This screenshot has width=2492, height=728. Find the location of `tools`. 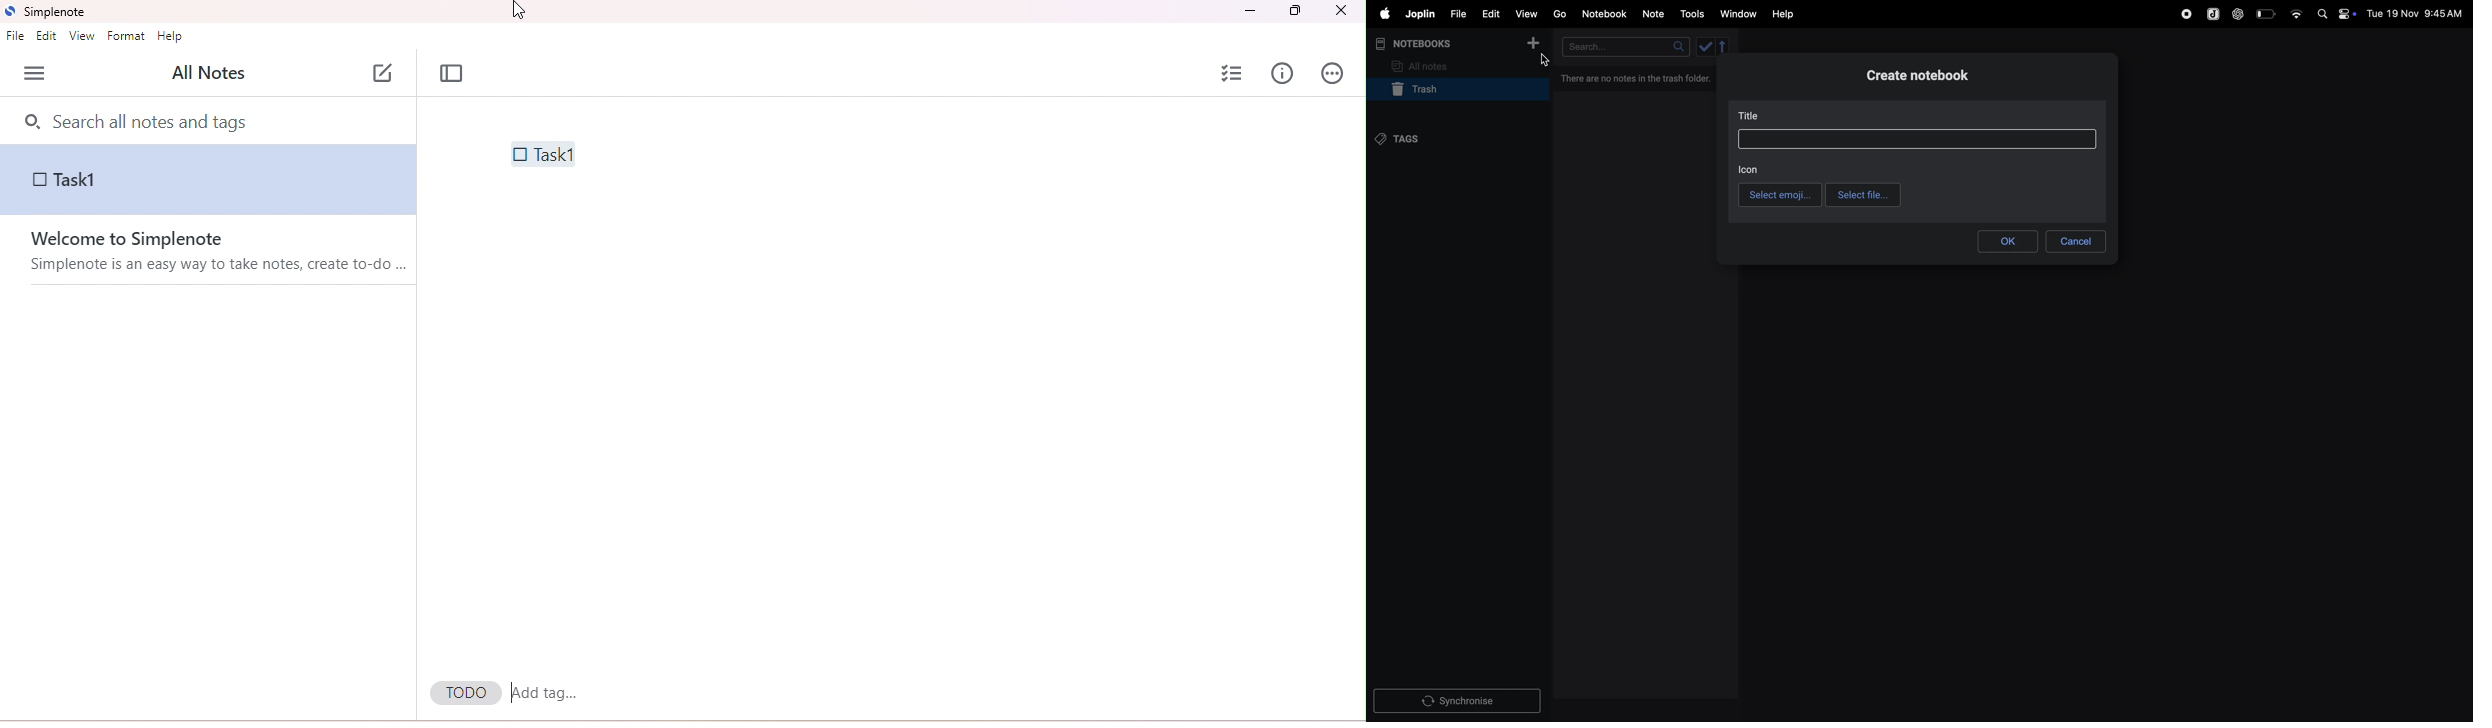

tools is located at coordinates (1691, 14).